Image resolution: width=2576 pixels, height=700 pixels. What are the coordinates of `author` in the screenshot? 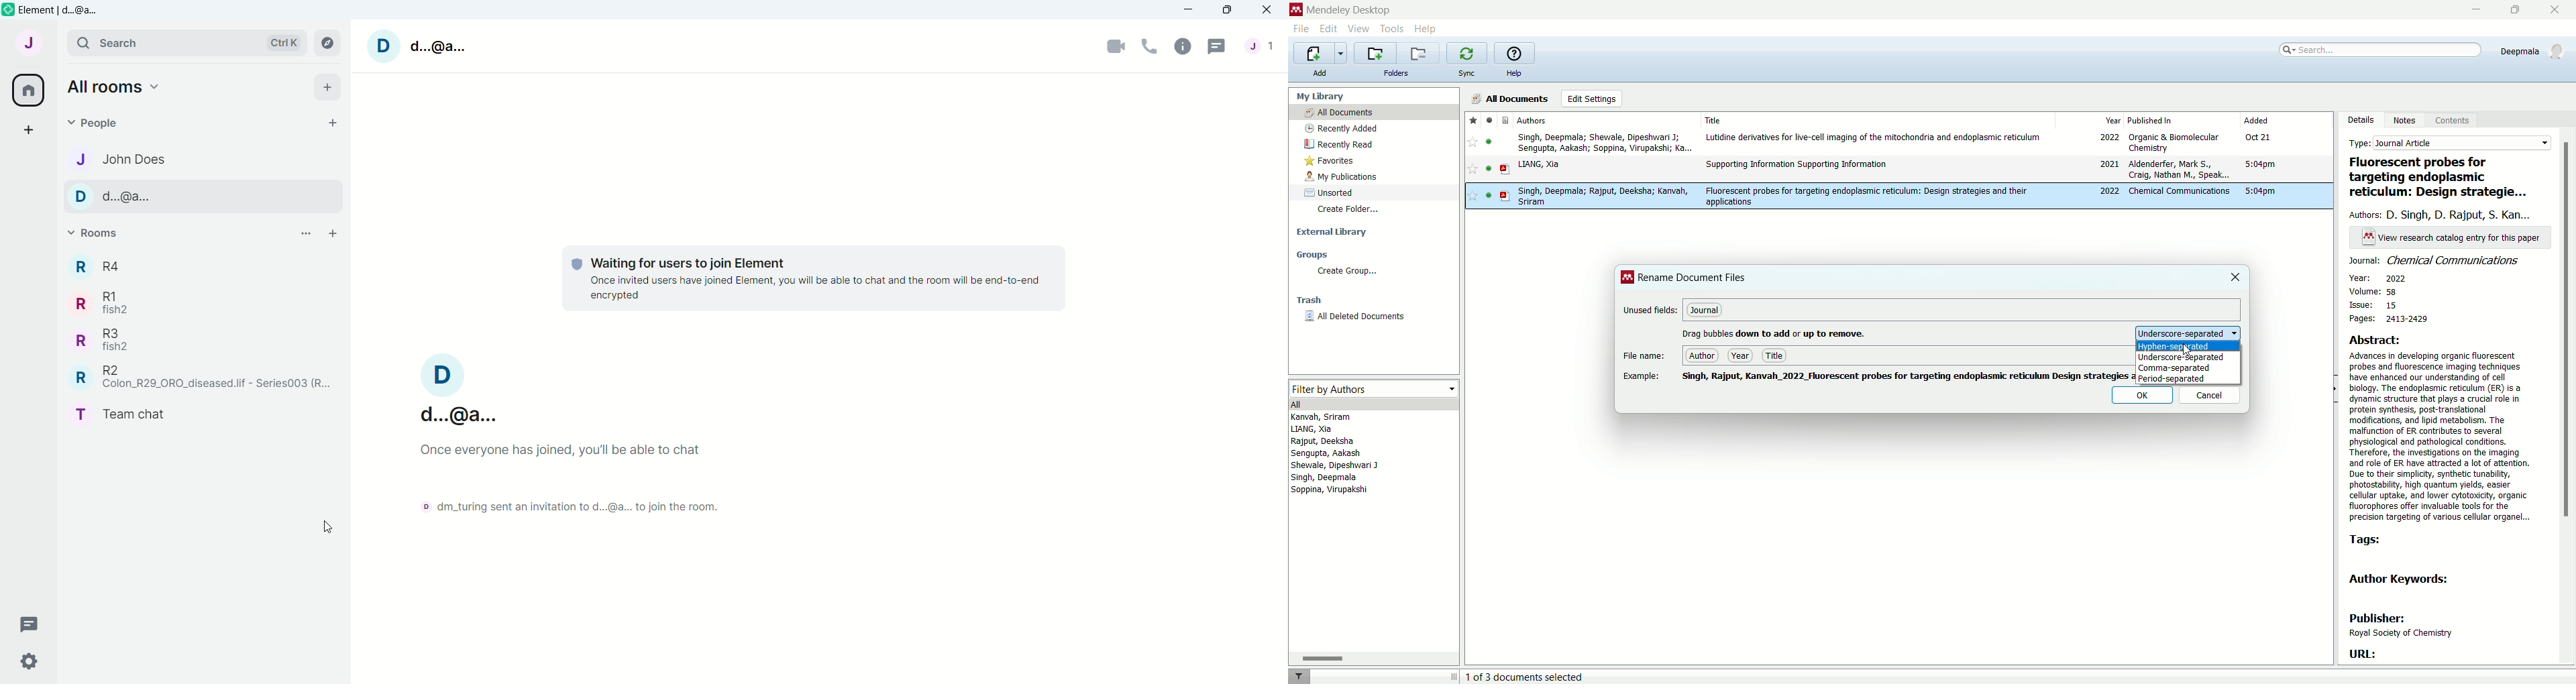 It's located at (1703, 357).